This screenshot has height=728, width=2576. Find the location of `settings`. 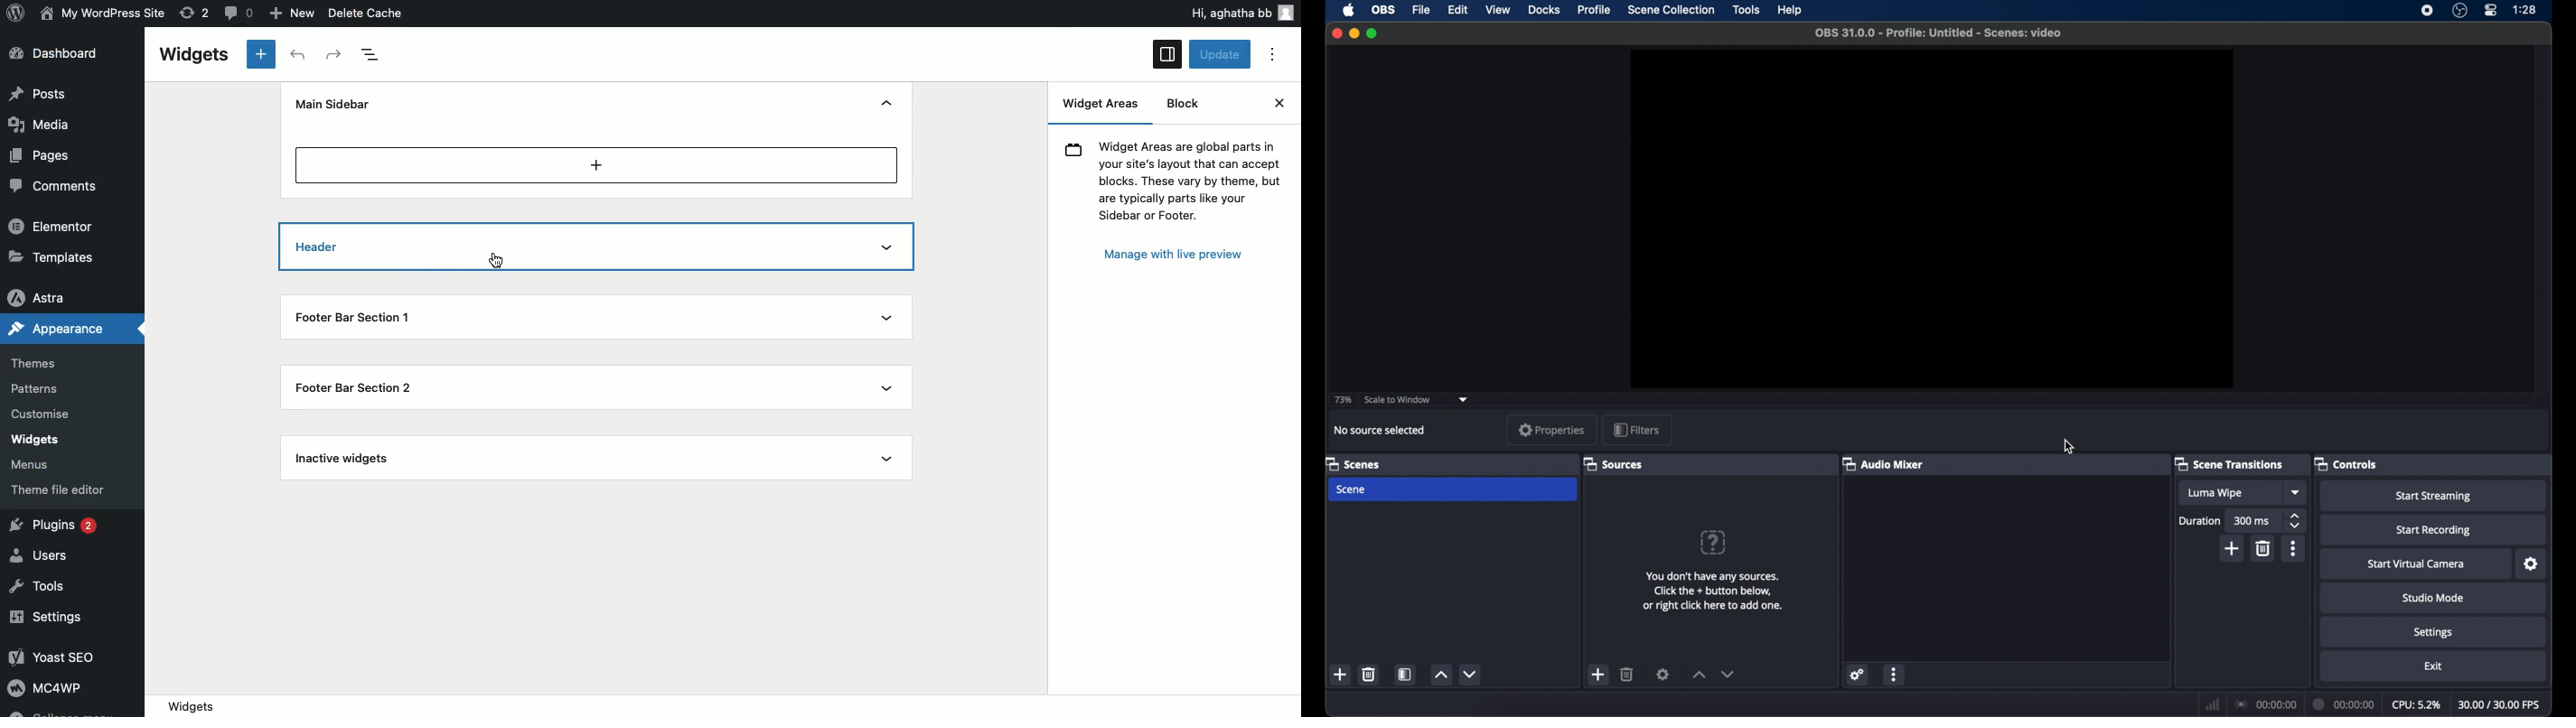

settings is located at coordinates (1663, 674).